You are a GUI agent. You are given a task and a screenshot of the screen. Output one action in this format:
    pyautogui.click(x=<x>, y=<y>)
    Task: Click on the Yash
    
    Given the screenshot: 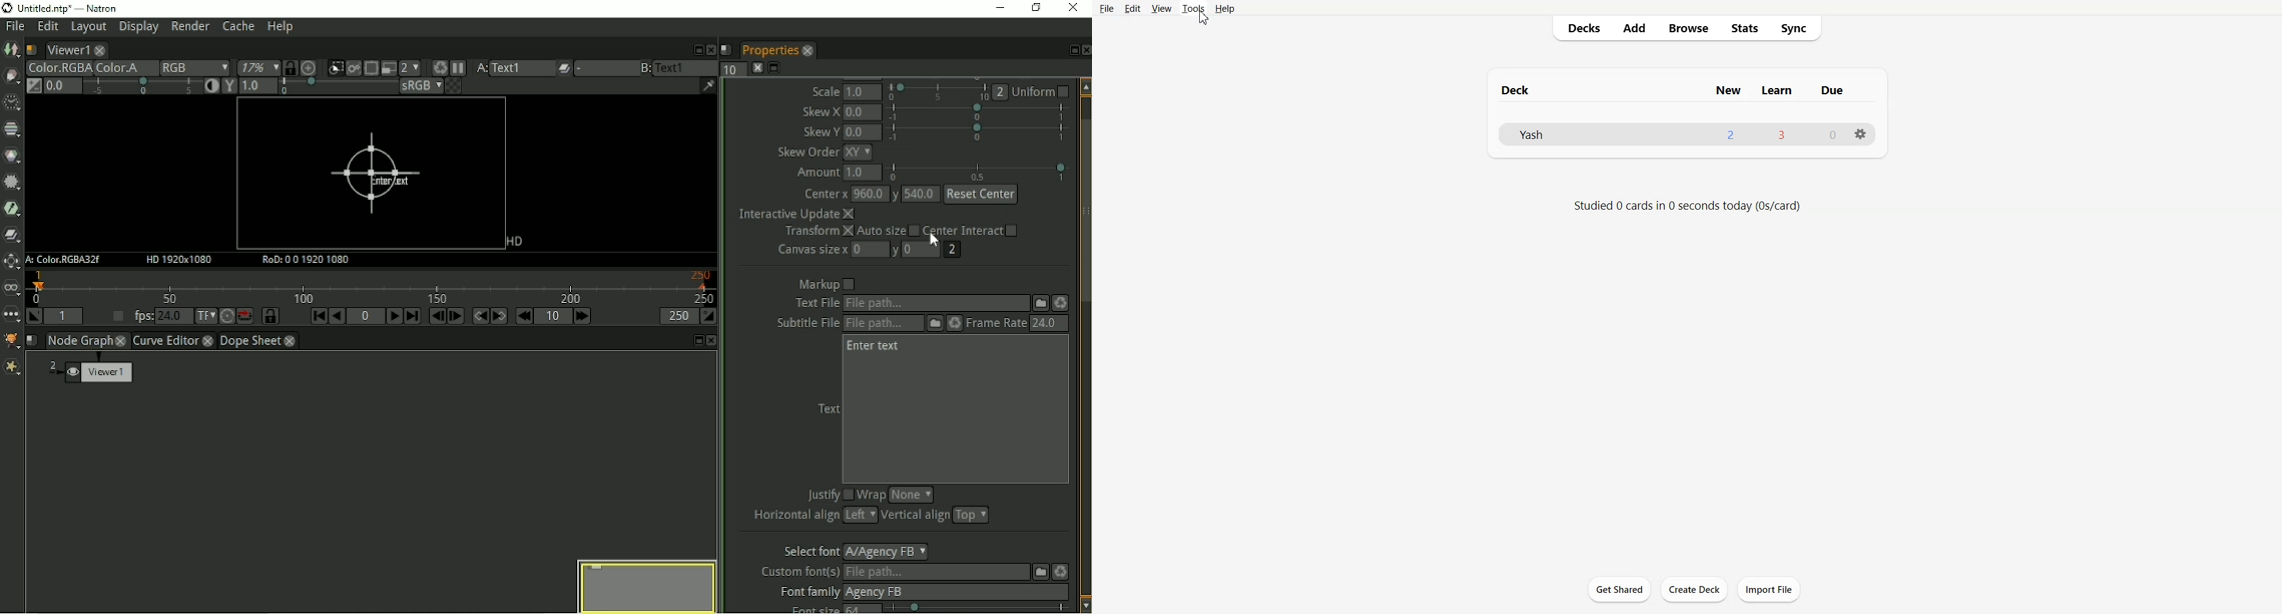 What is the action you would take?
    pyautogui.click(x=1530, y=134)
    